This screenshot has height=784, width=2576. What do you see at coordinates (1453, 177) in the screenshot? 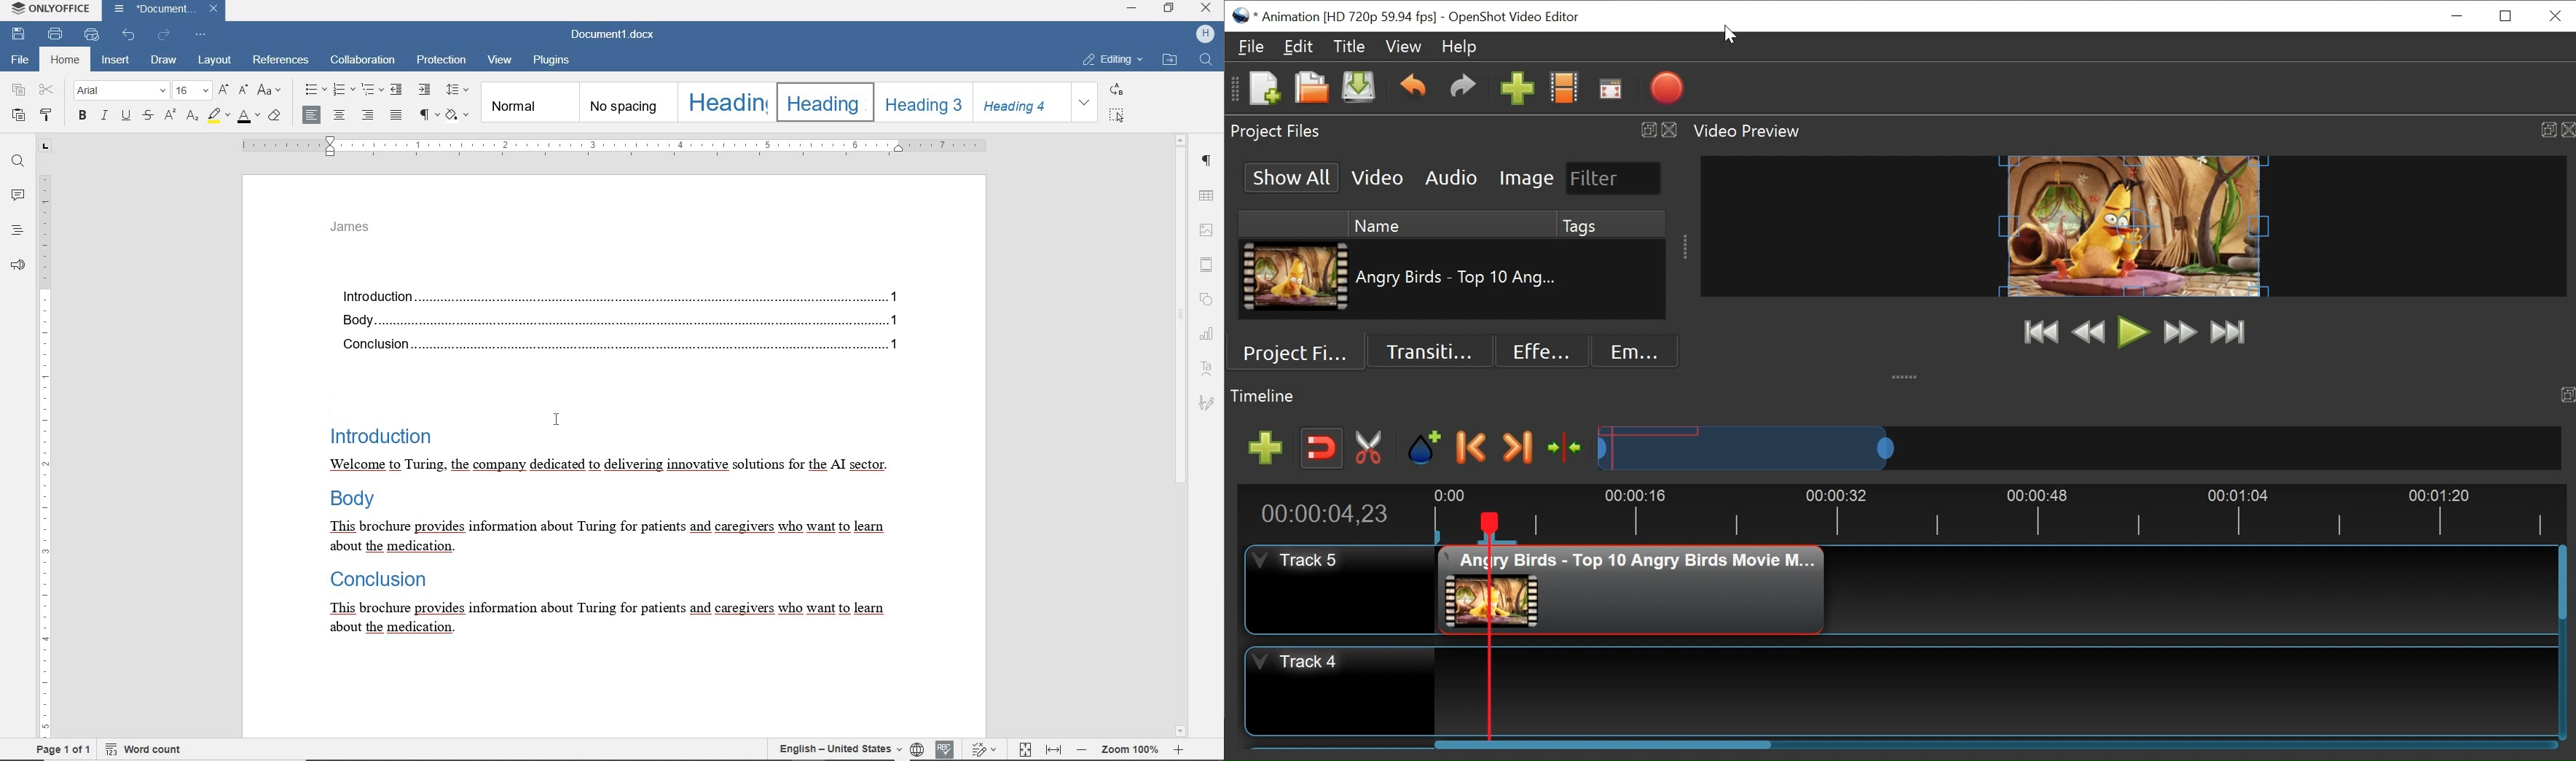
I see `Audio` at bounding box center [1453, 177].